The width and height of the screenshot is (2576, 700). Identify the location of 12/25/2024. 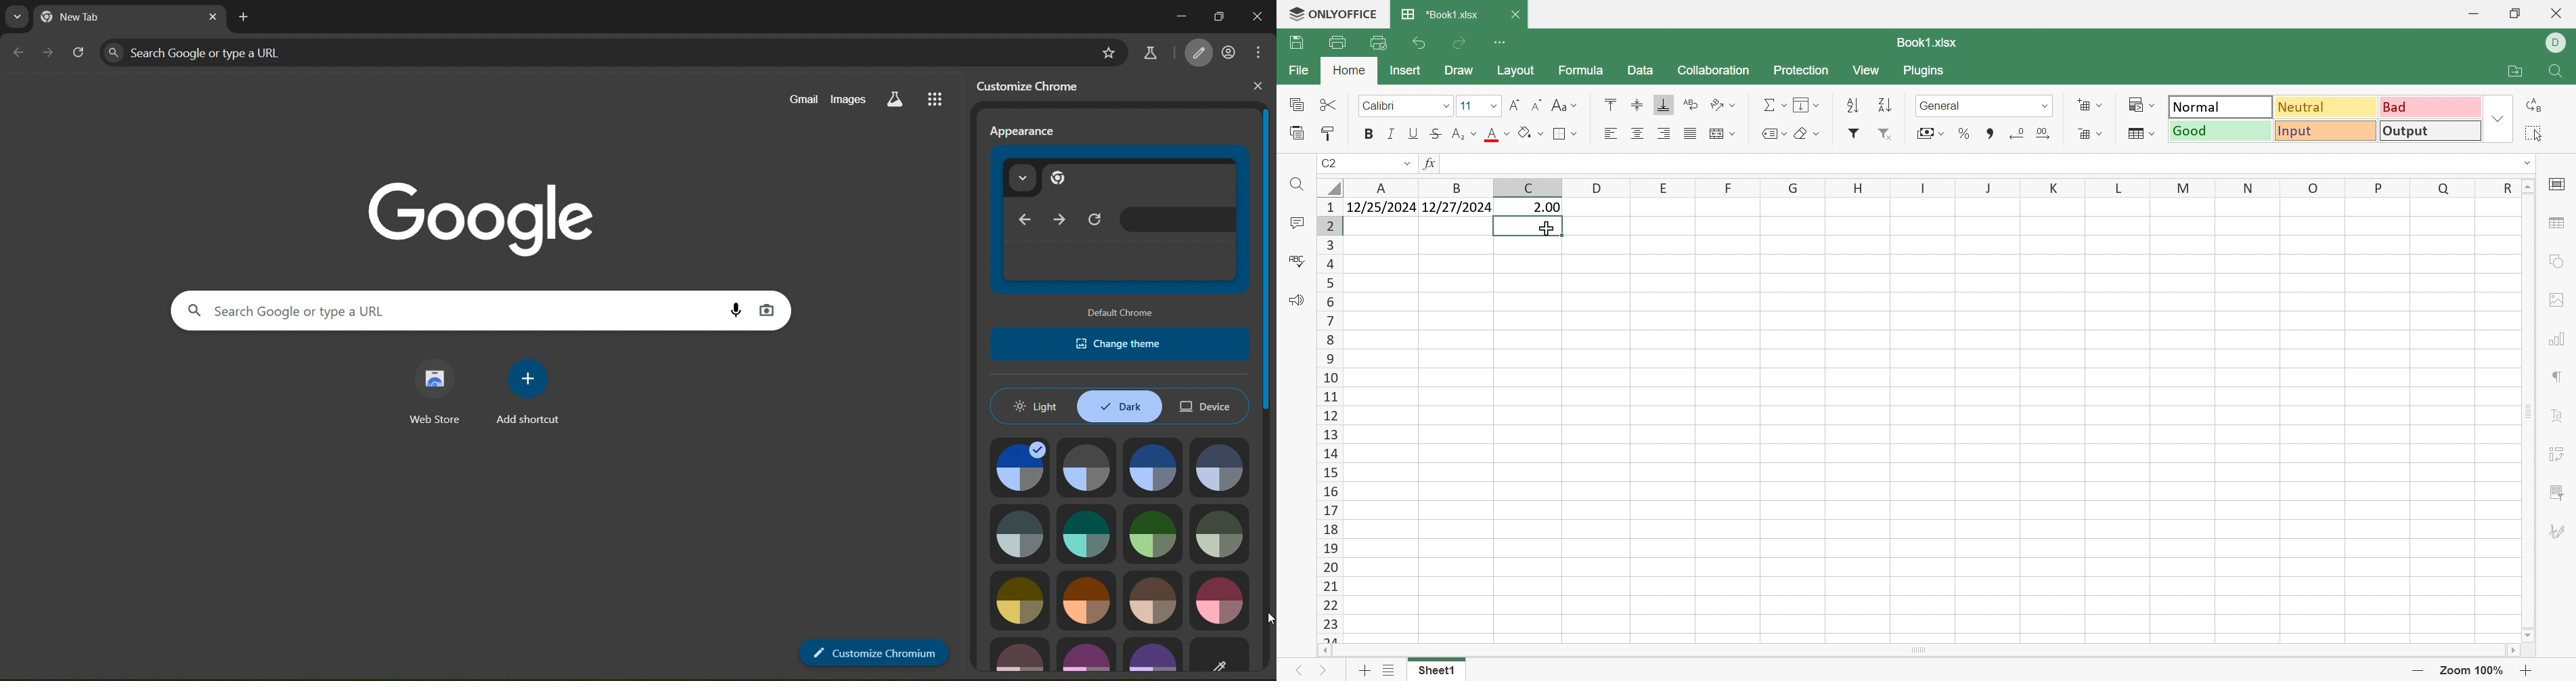
(1383, 208).